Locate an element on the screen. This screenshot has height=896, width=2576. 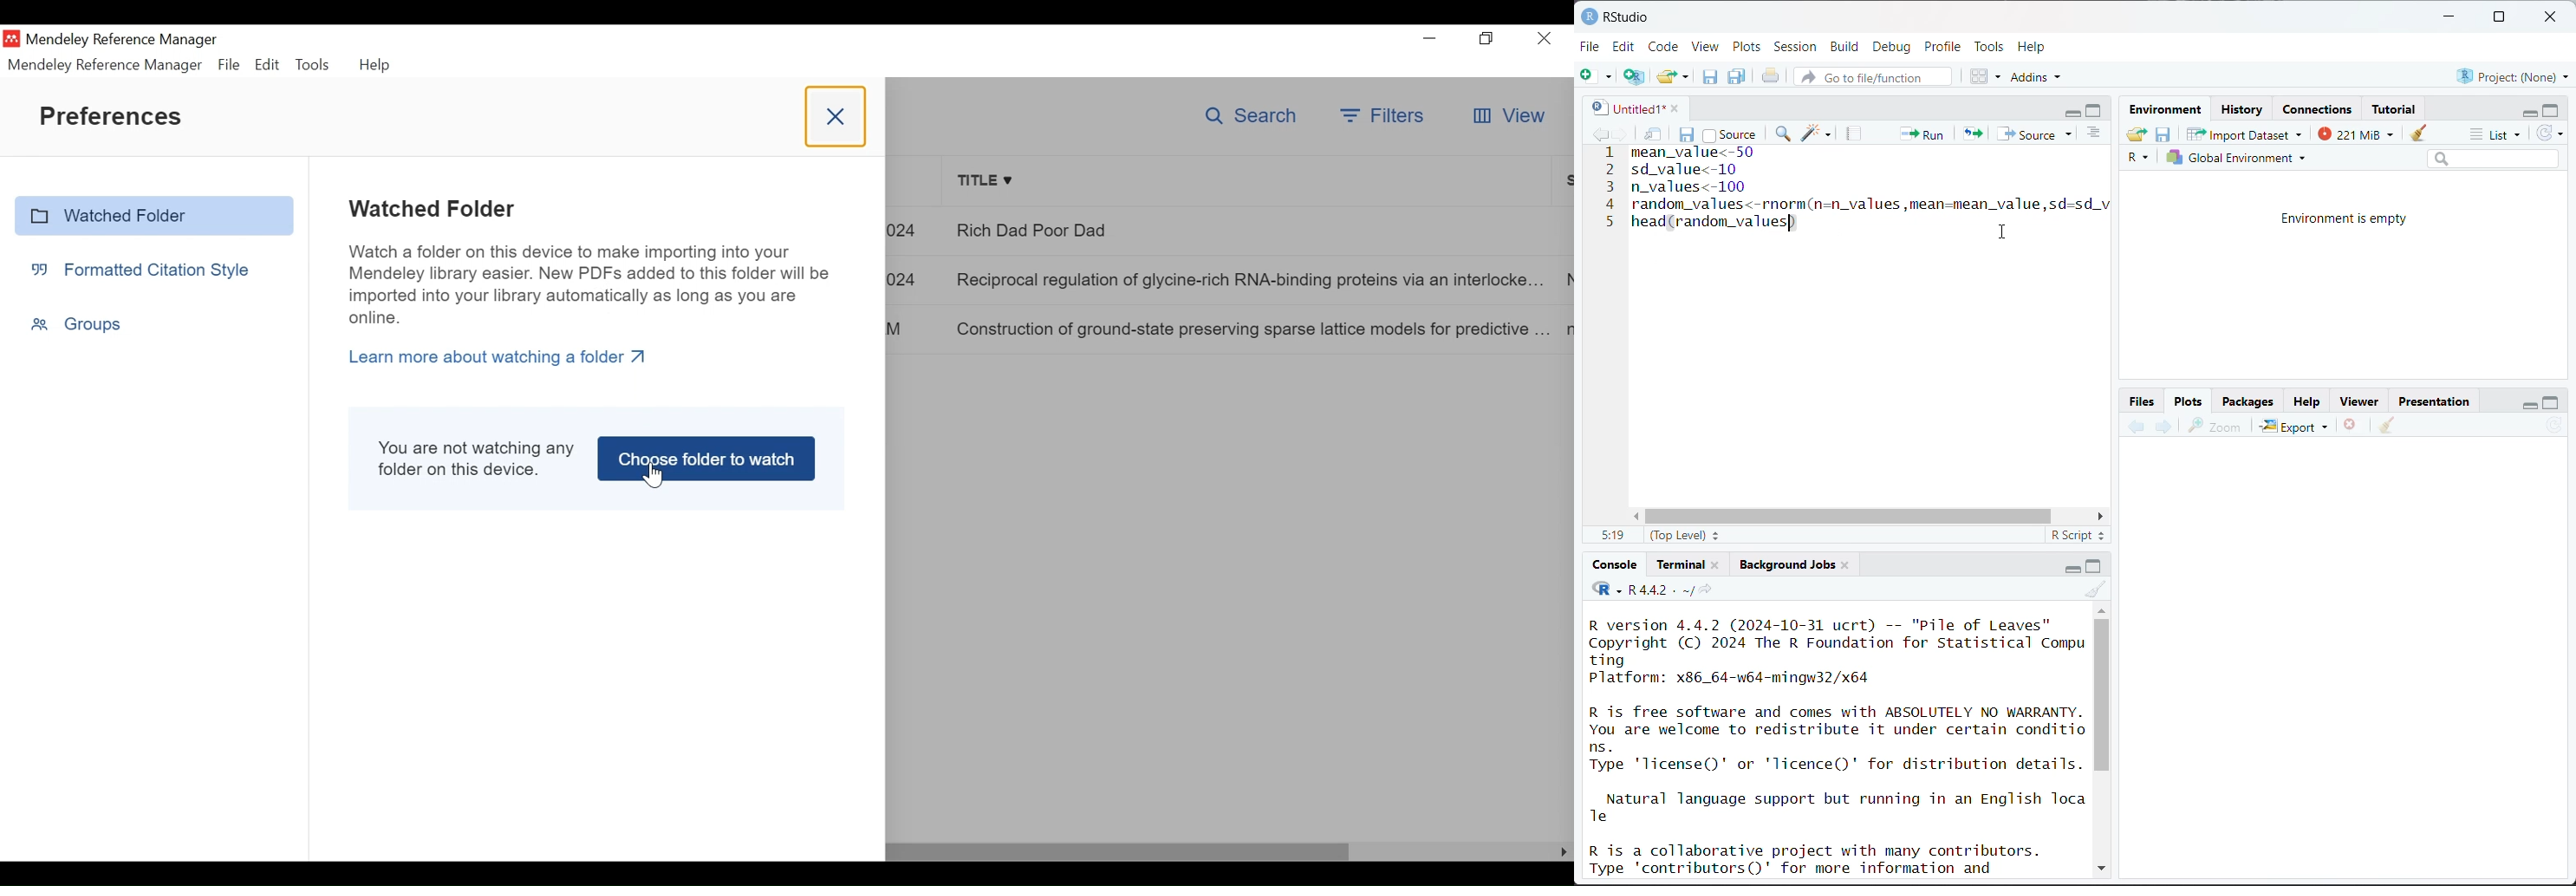
Global environment is located at coordinates (2237, 158).